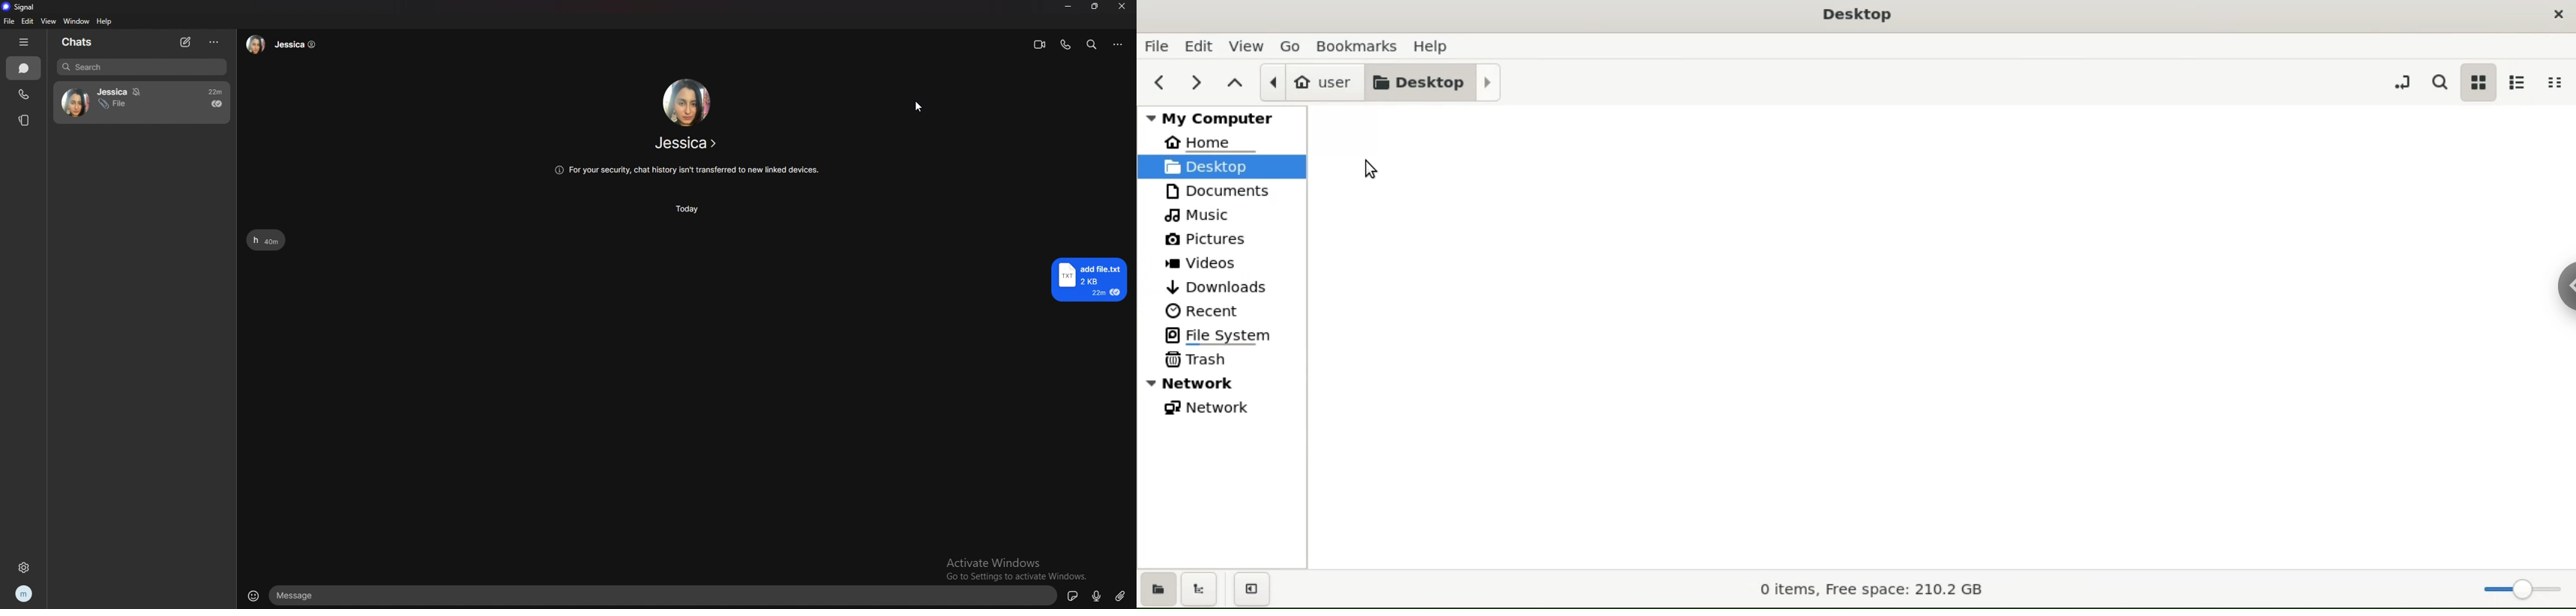  What do you see at coordinates (1121, 595) in the screenshot?
I see `attachment` at bounding box center [1121, 595].